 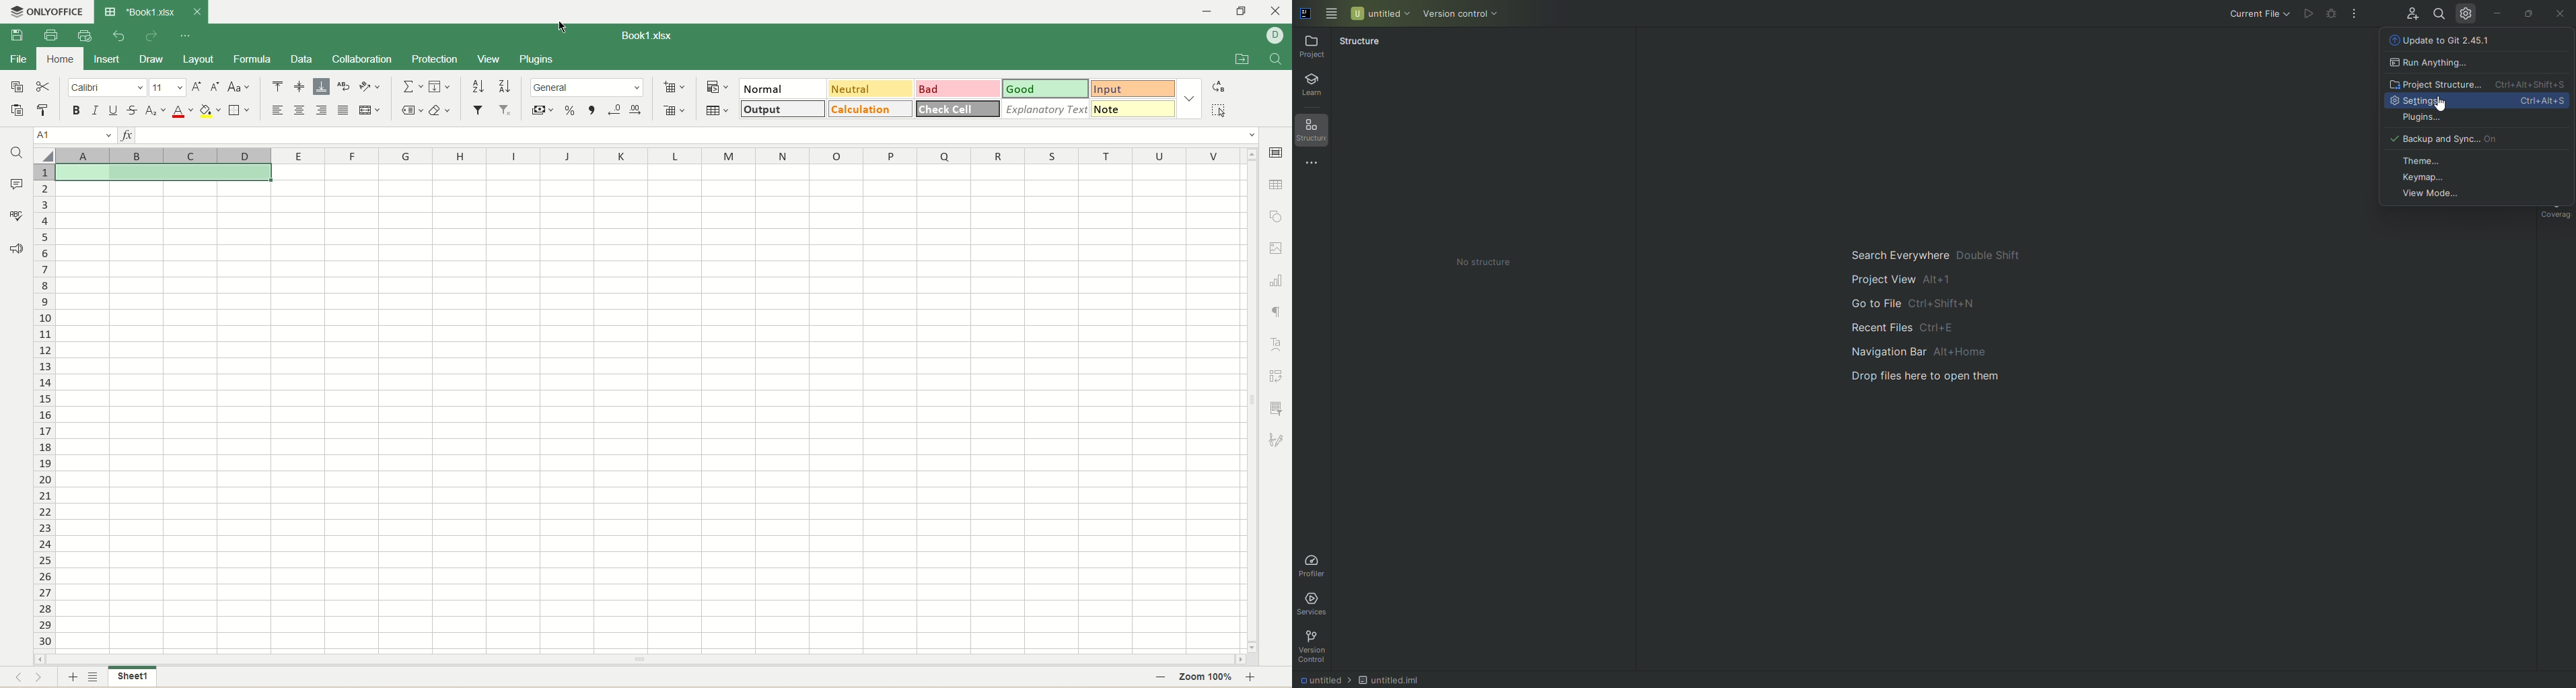 I want to click on filter, so click(x=478, y=109).